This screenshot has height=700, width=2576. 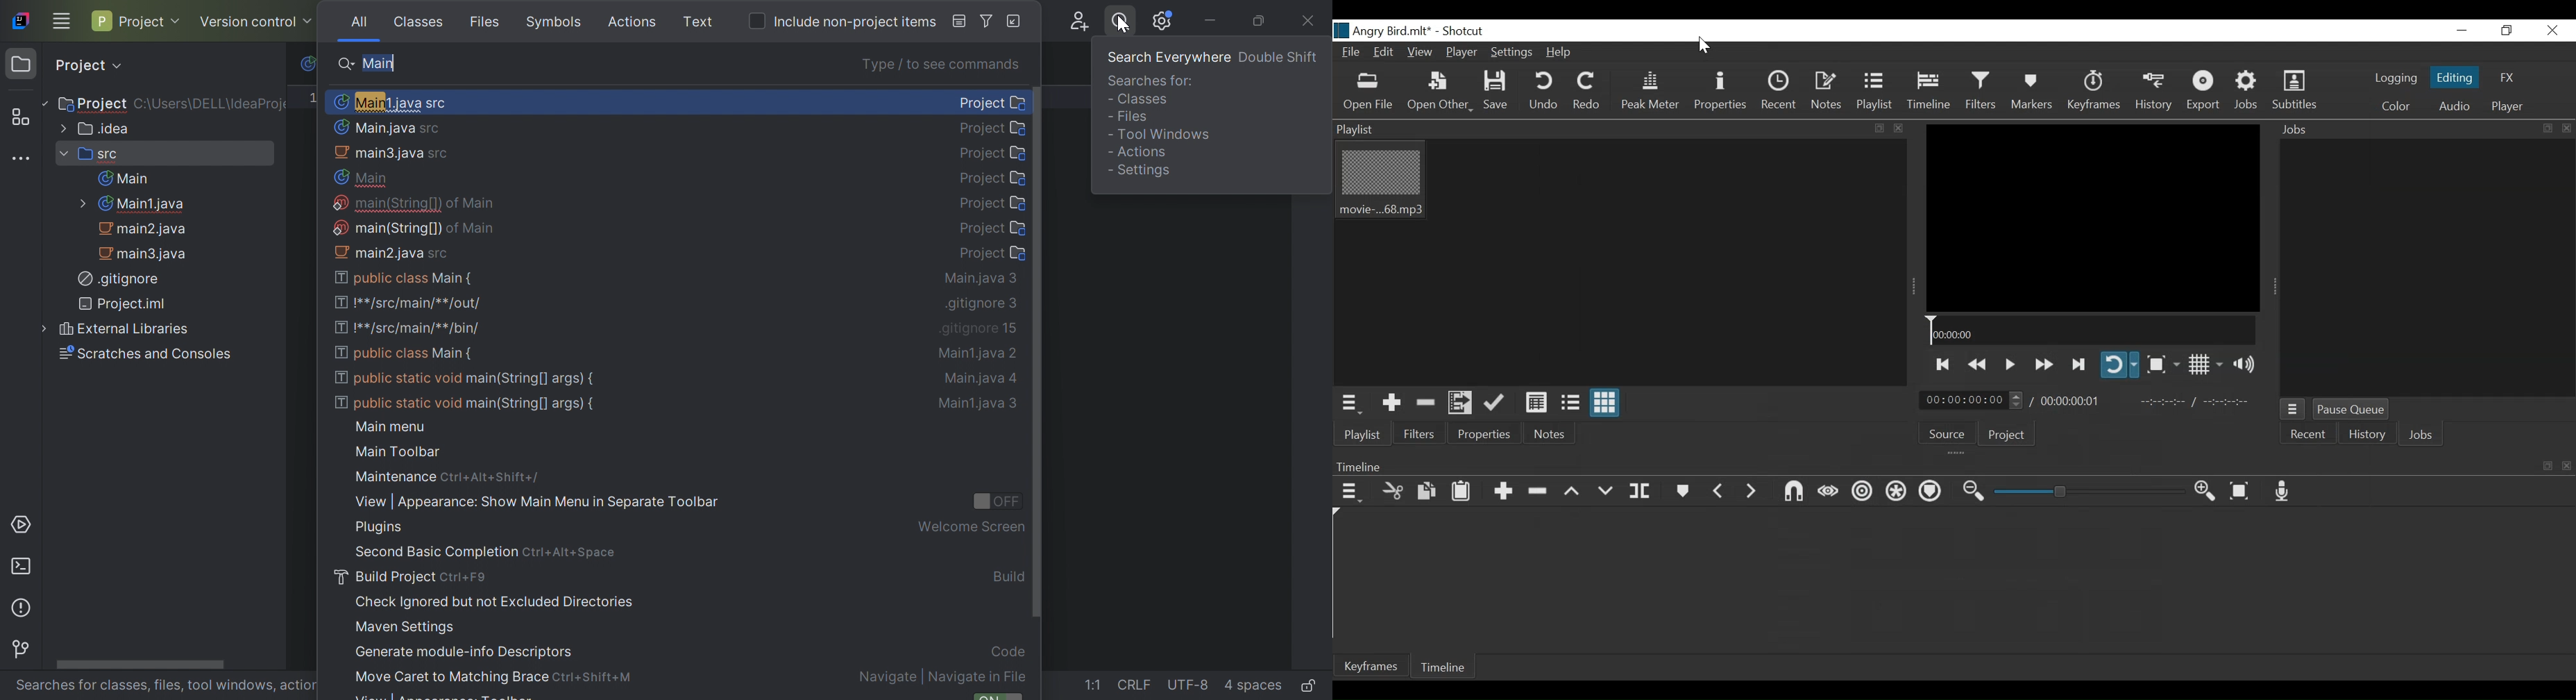 I want to click on Project, so click(x=993, y=228).